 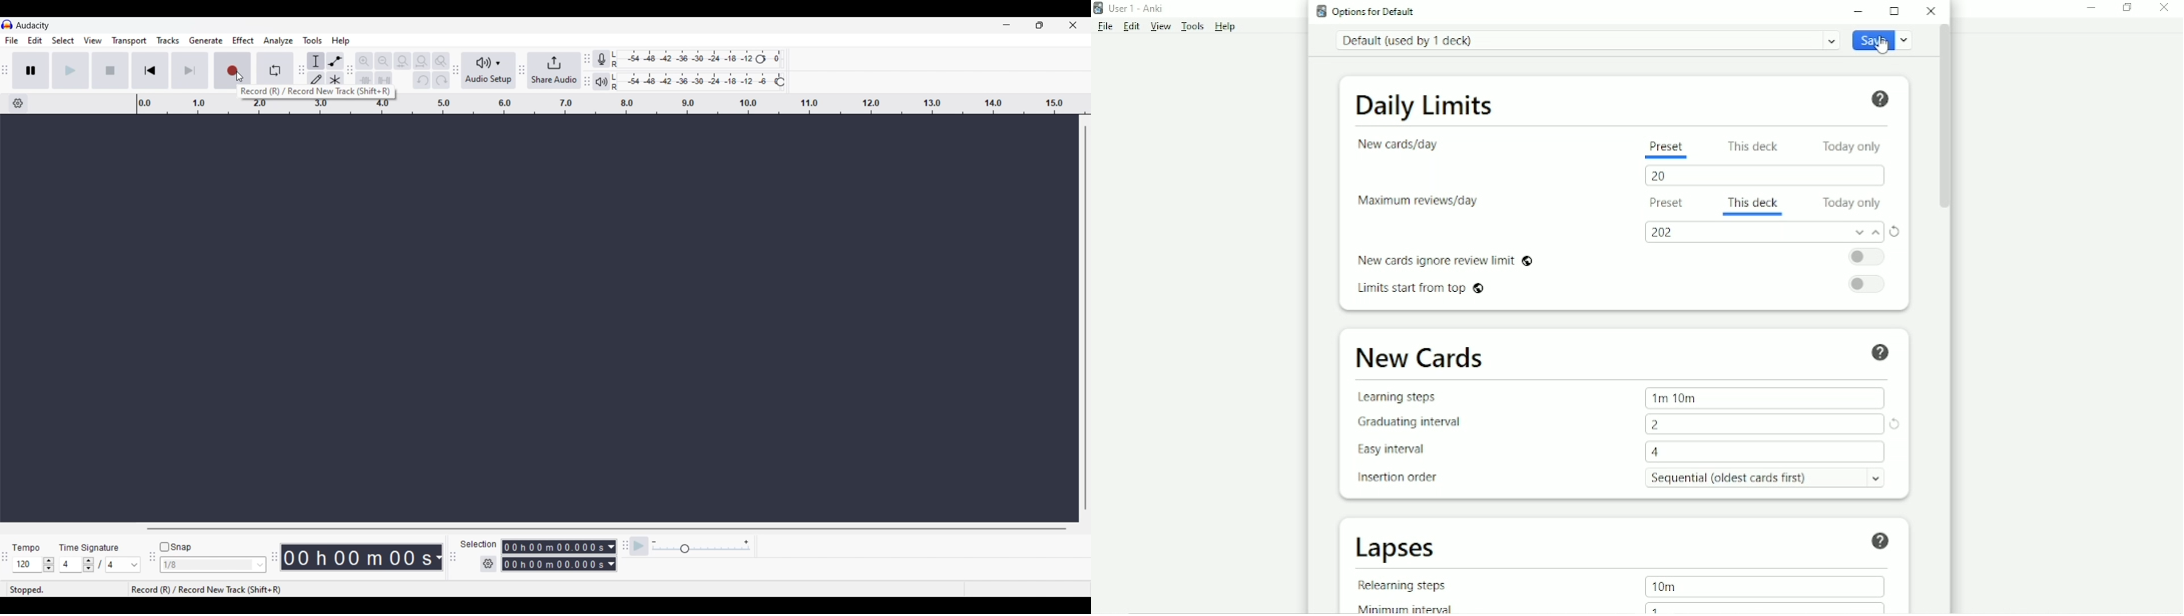 I want to click on Play-at-speed/Play-at-speed once, so click(x=640, y=546).